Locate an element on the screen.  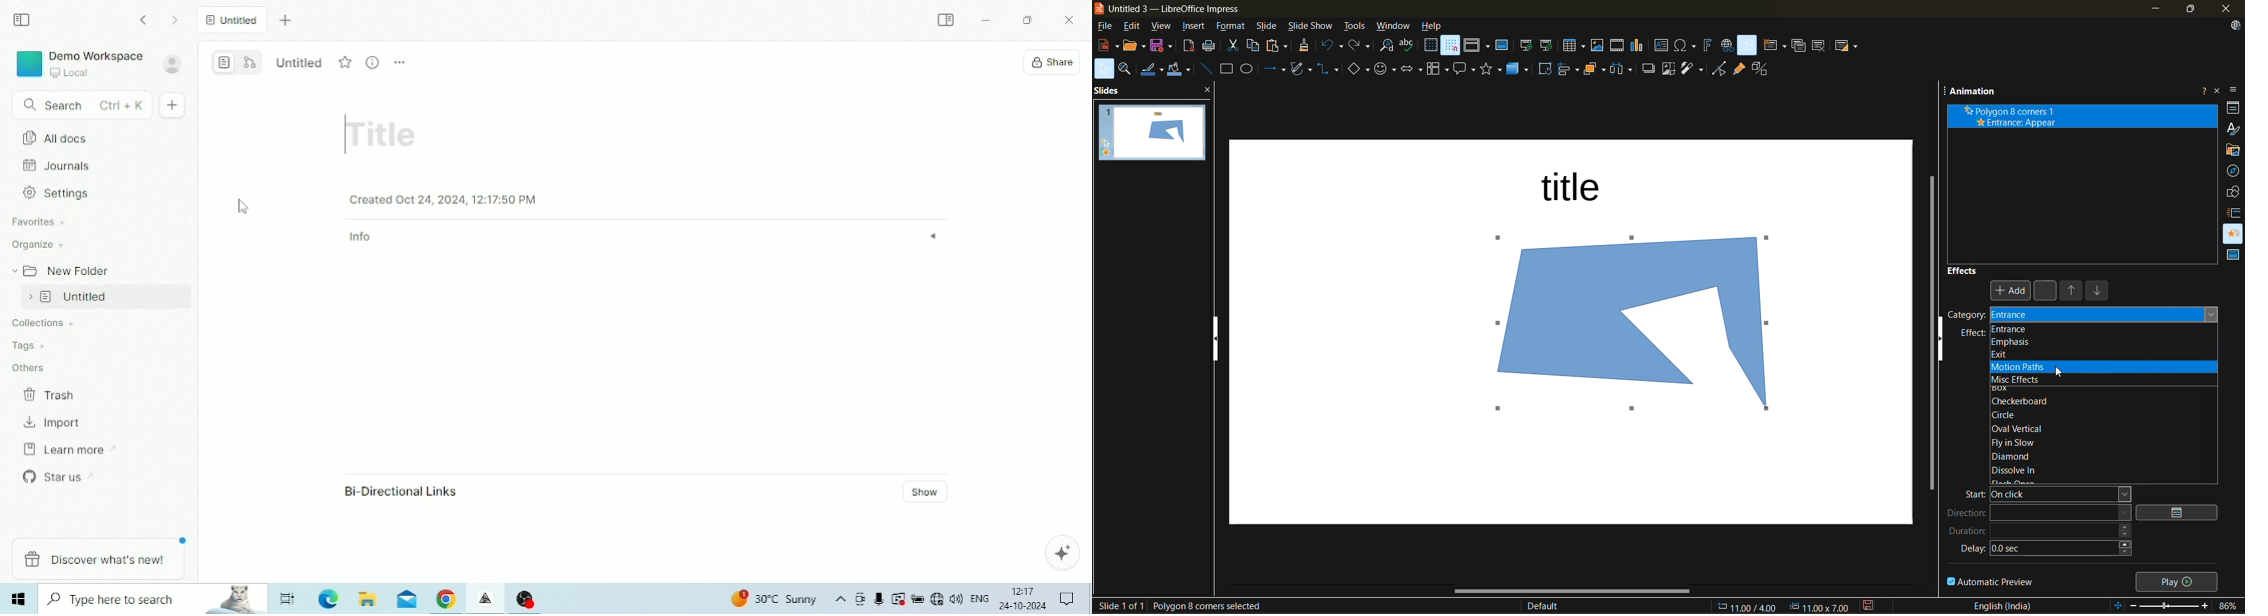
Tags is located at coordinates (27, 343).